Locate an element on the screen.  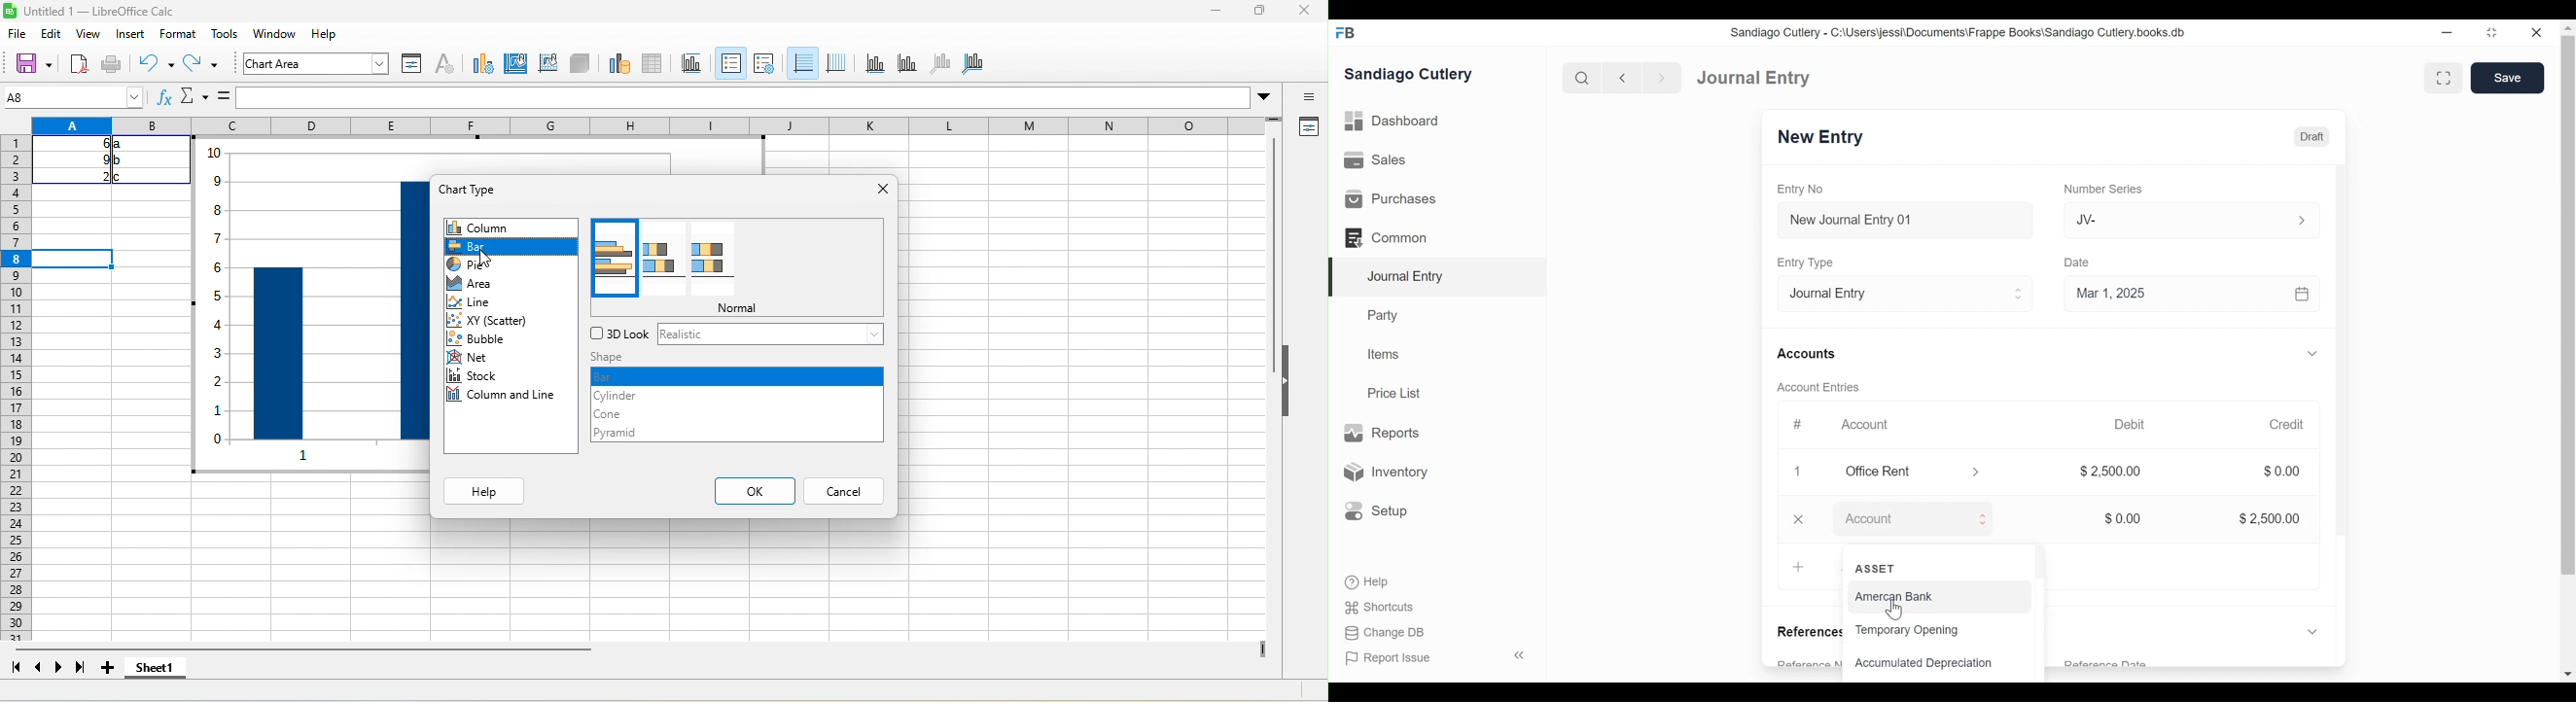
cancel is located at coordinates (845, 492).